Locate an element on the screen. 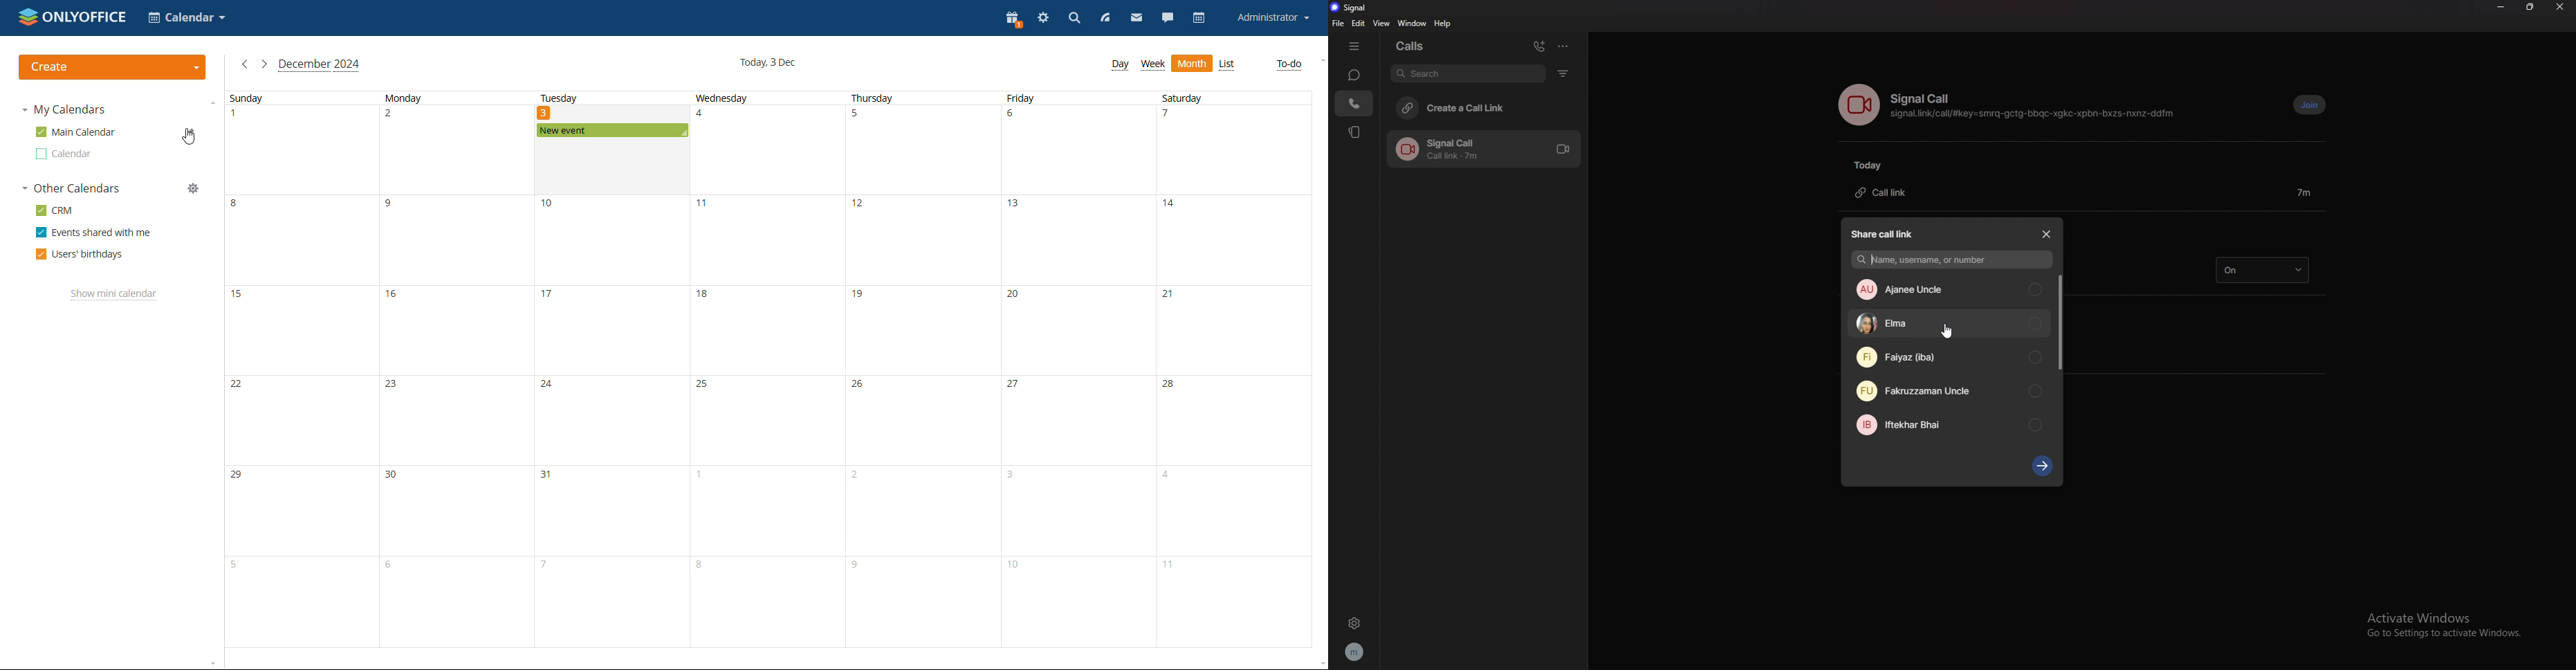 Image resolution: width=2576 pixels, height=672 pixels. scroll bar is located at coordinates (2060, 322).